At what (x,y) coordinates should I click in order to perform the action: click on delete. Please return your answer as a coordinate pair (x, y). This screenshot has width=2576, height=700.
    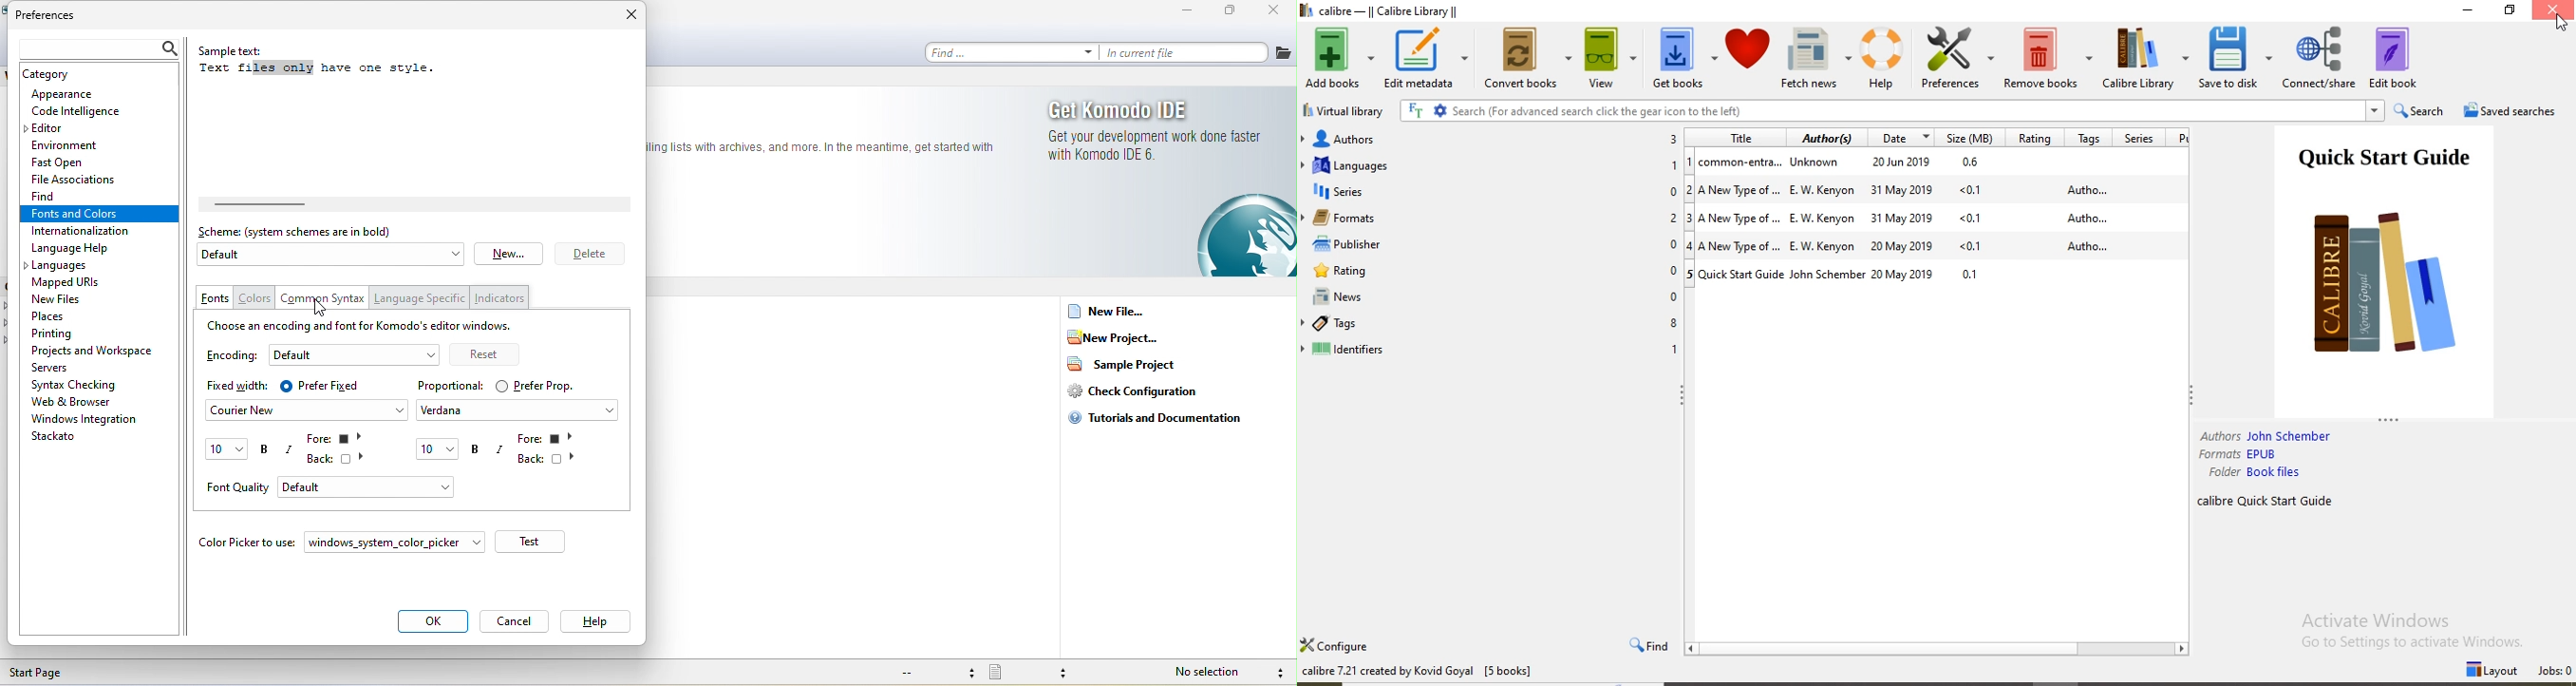
    Looking at the image, I should click on (590, 254).